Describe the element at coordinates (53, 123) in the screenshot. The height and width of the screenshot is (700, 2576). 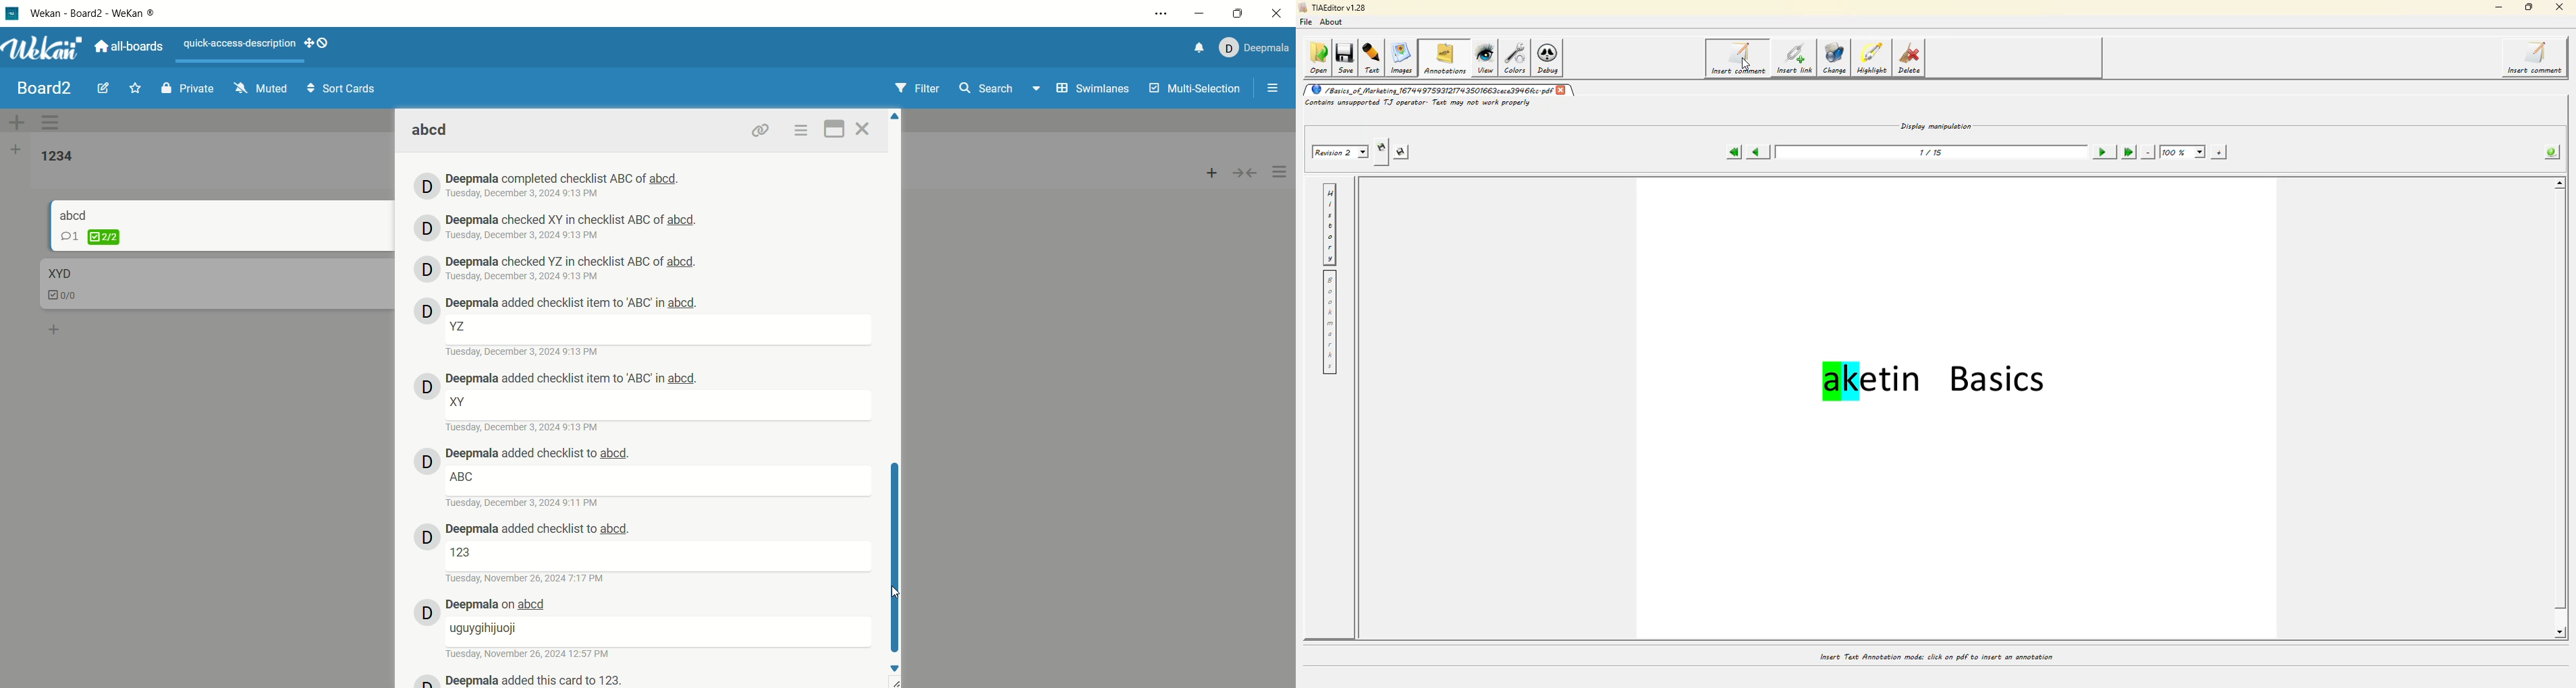
I see `swimlane actions` at that location.